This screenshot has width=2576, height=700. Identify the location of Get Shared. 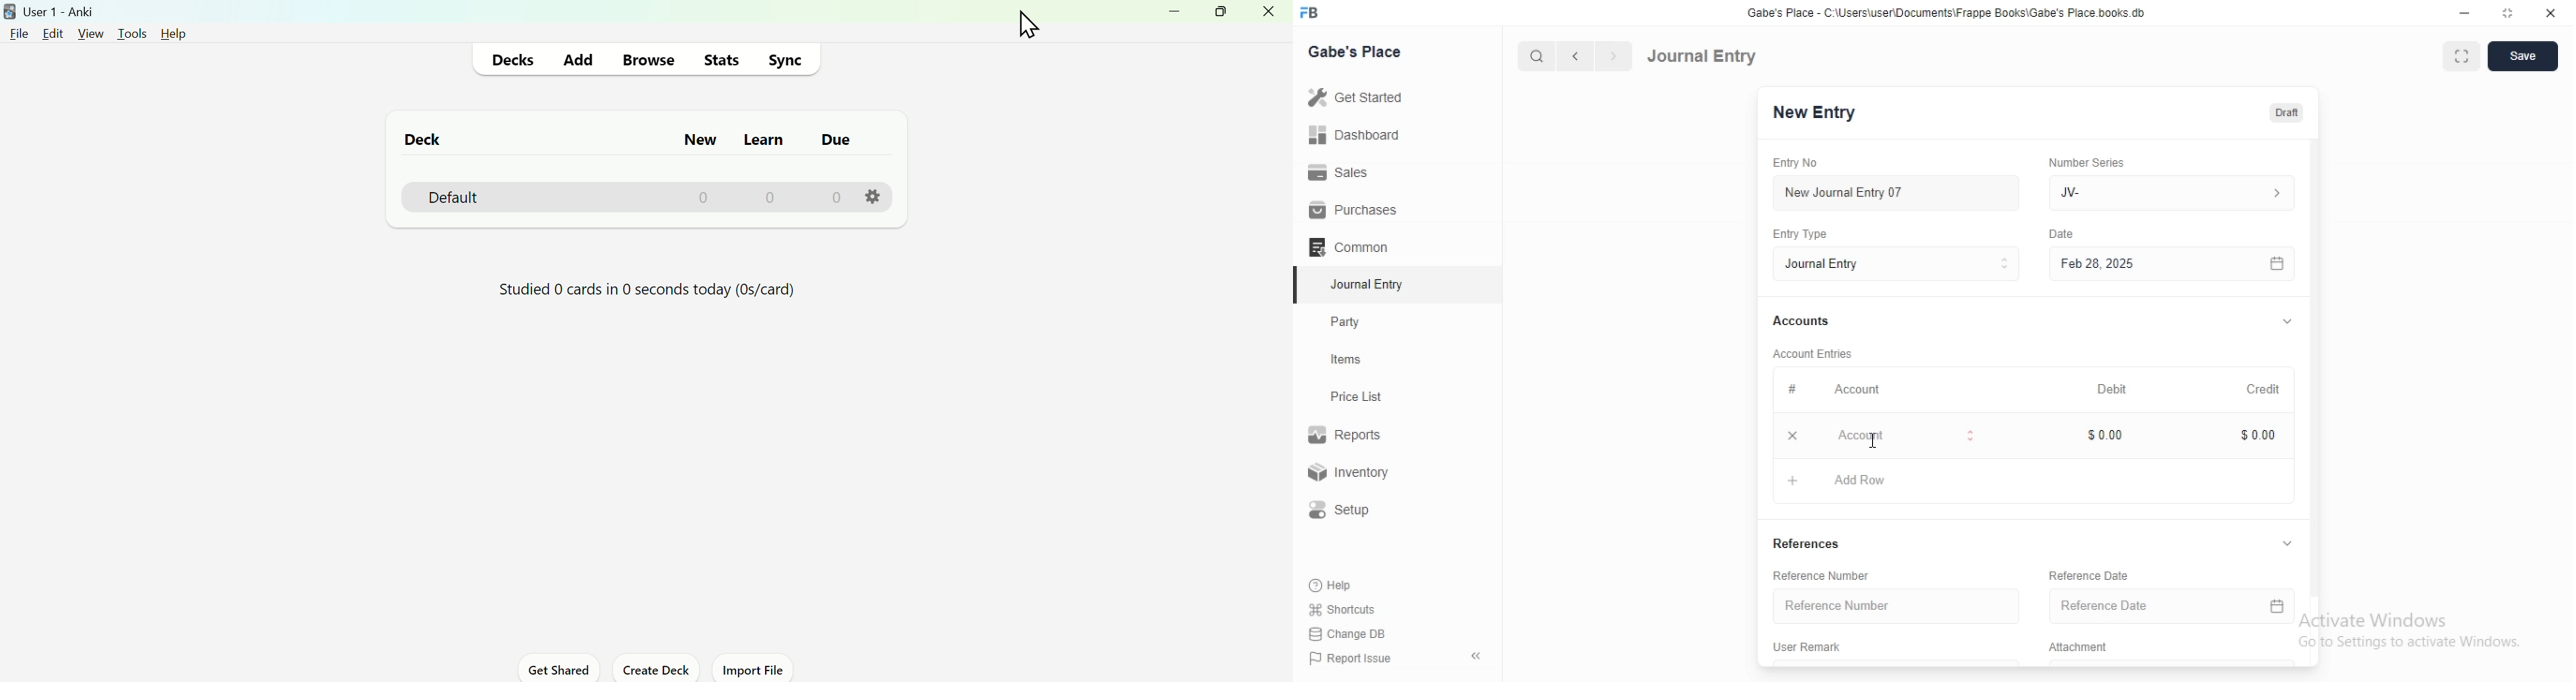
(555, 669).